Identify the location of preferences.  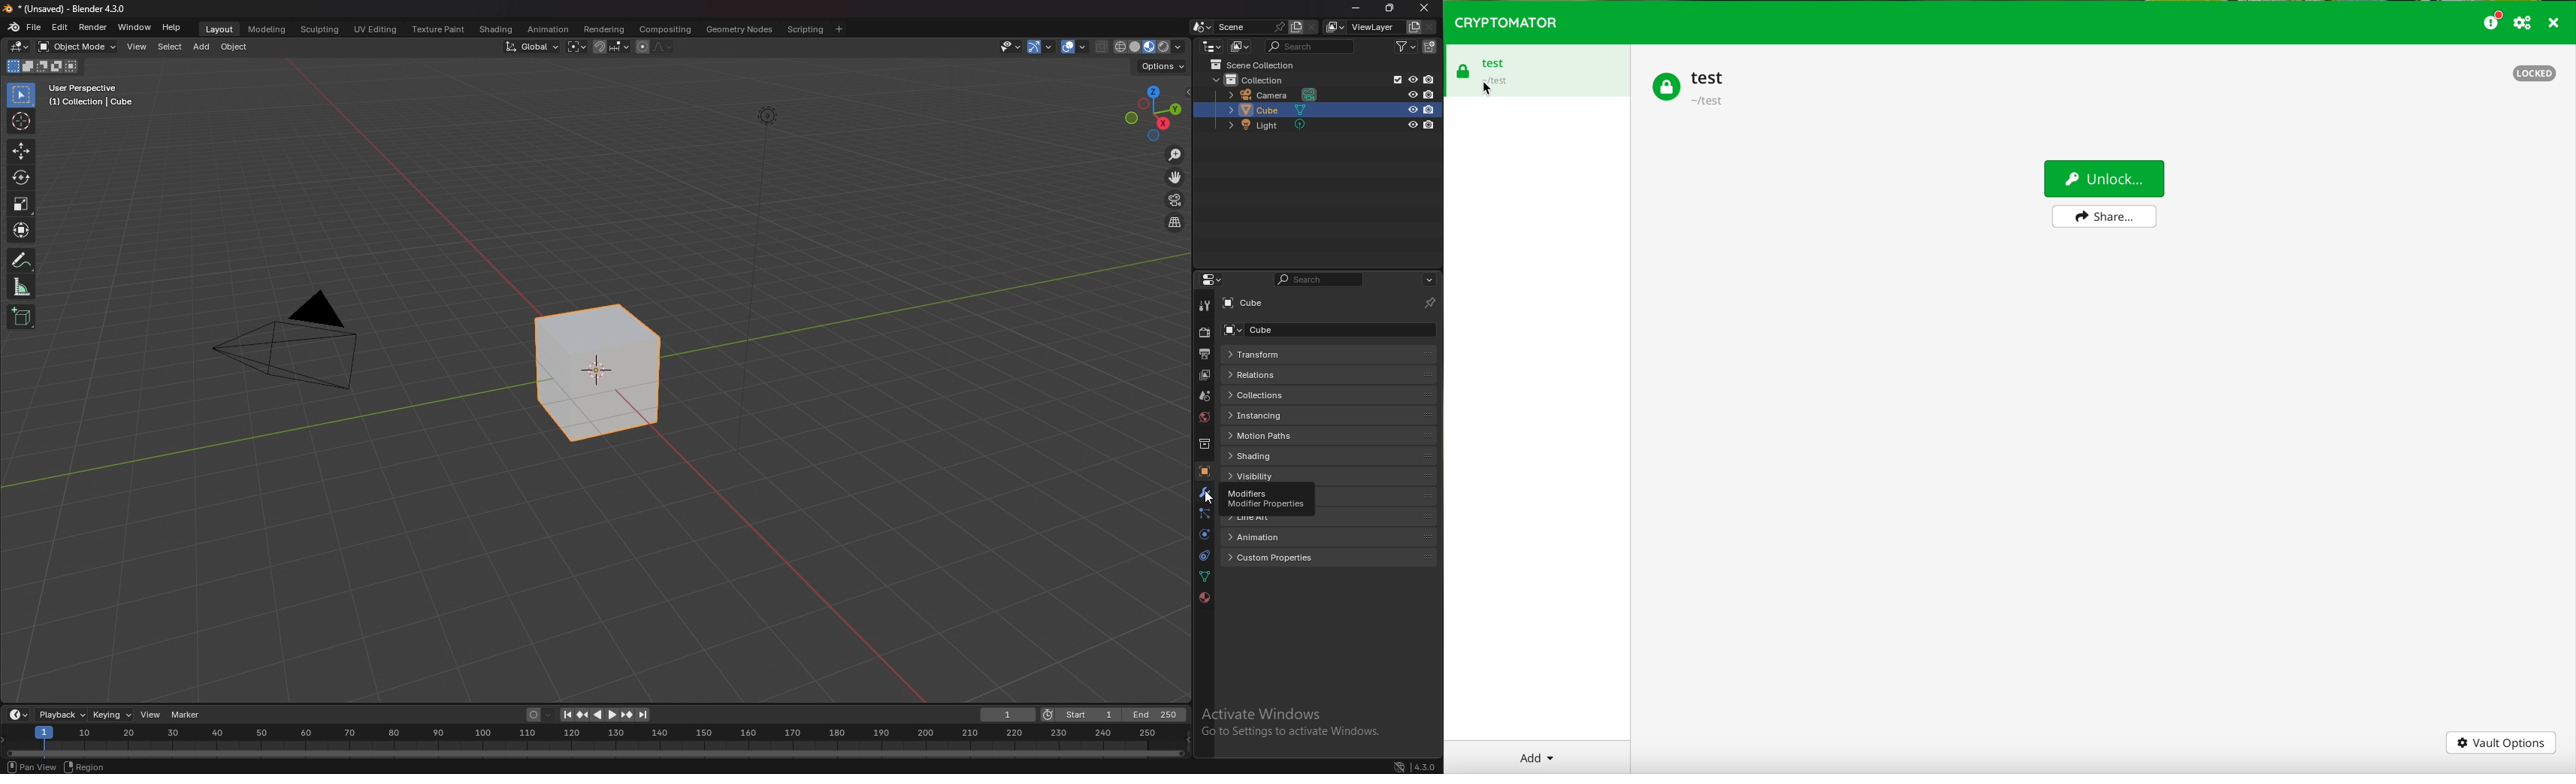
(2524, 23).